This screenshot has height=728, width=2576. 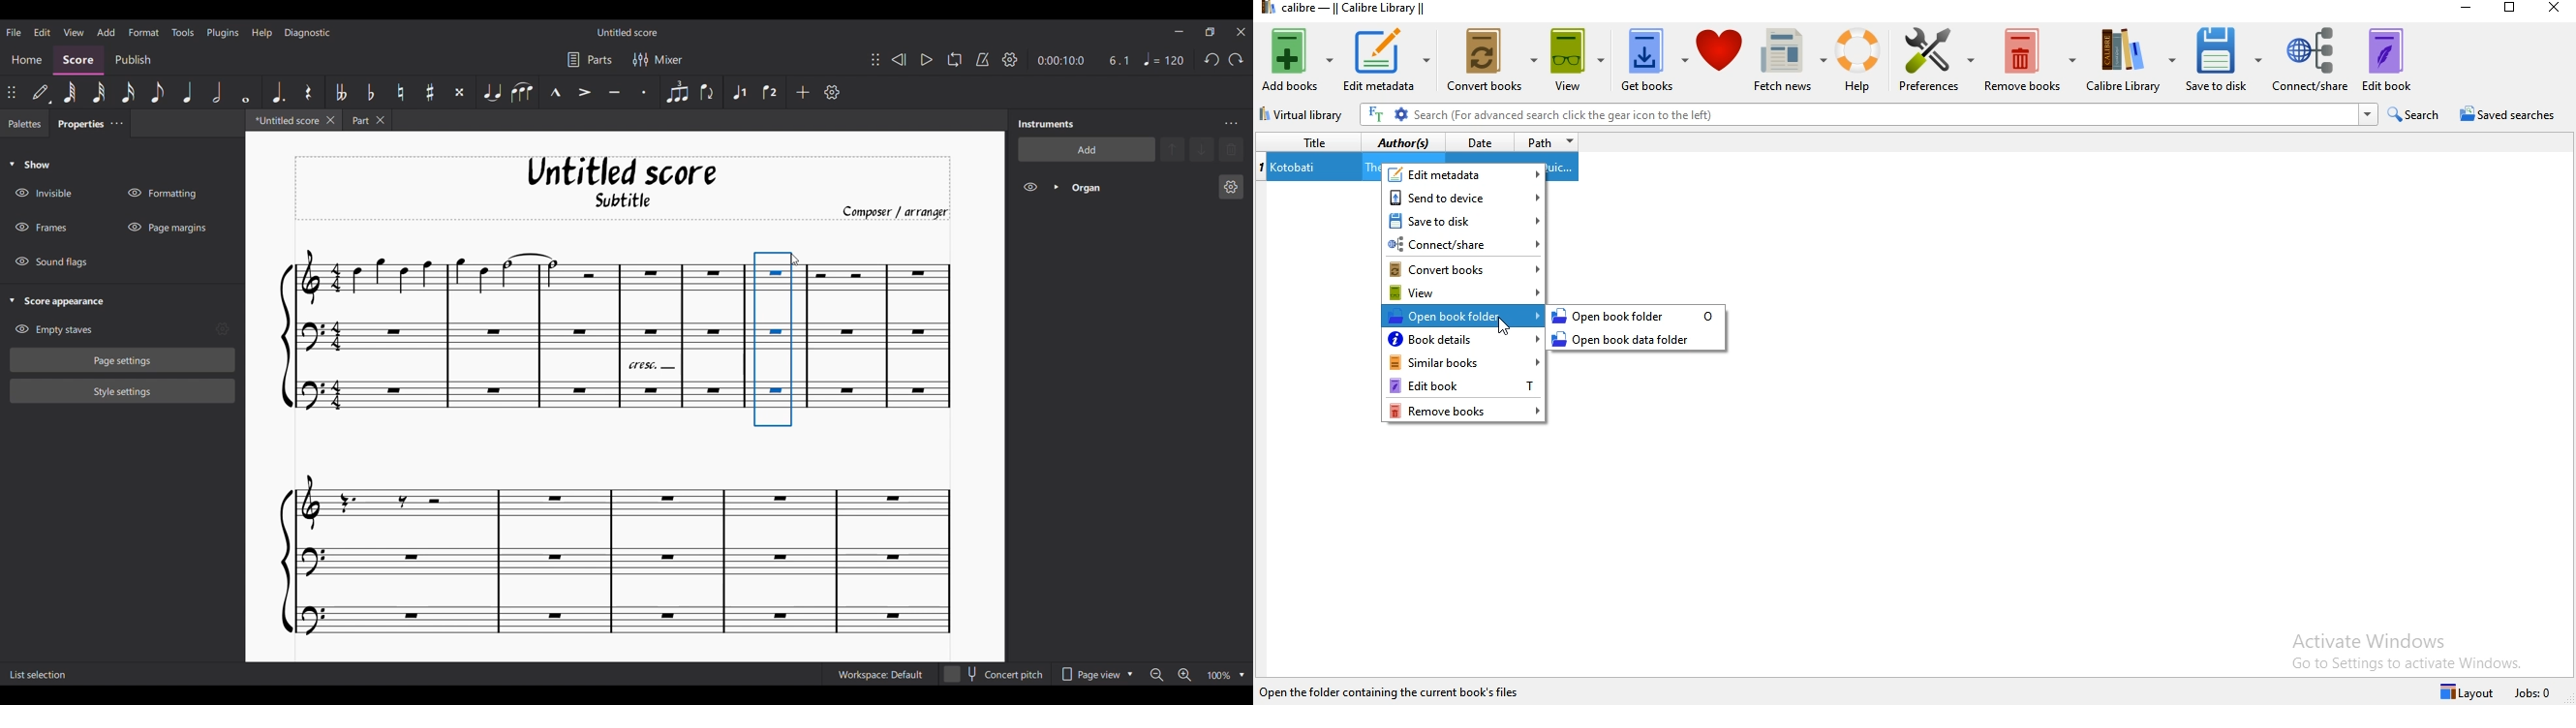 What do you see at coordinates (157, 93) in the screenshot?
I see `8th note` at bounding box center [157, 93].